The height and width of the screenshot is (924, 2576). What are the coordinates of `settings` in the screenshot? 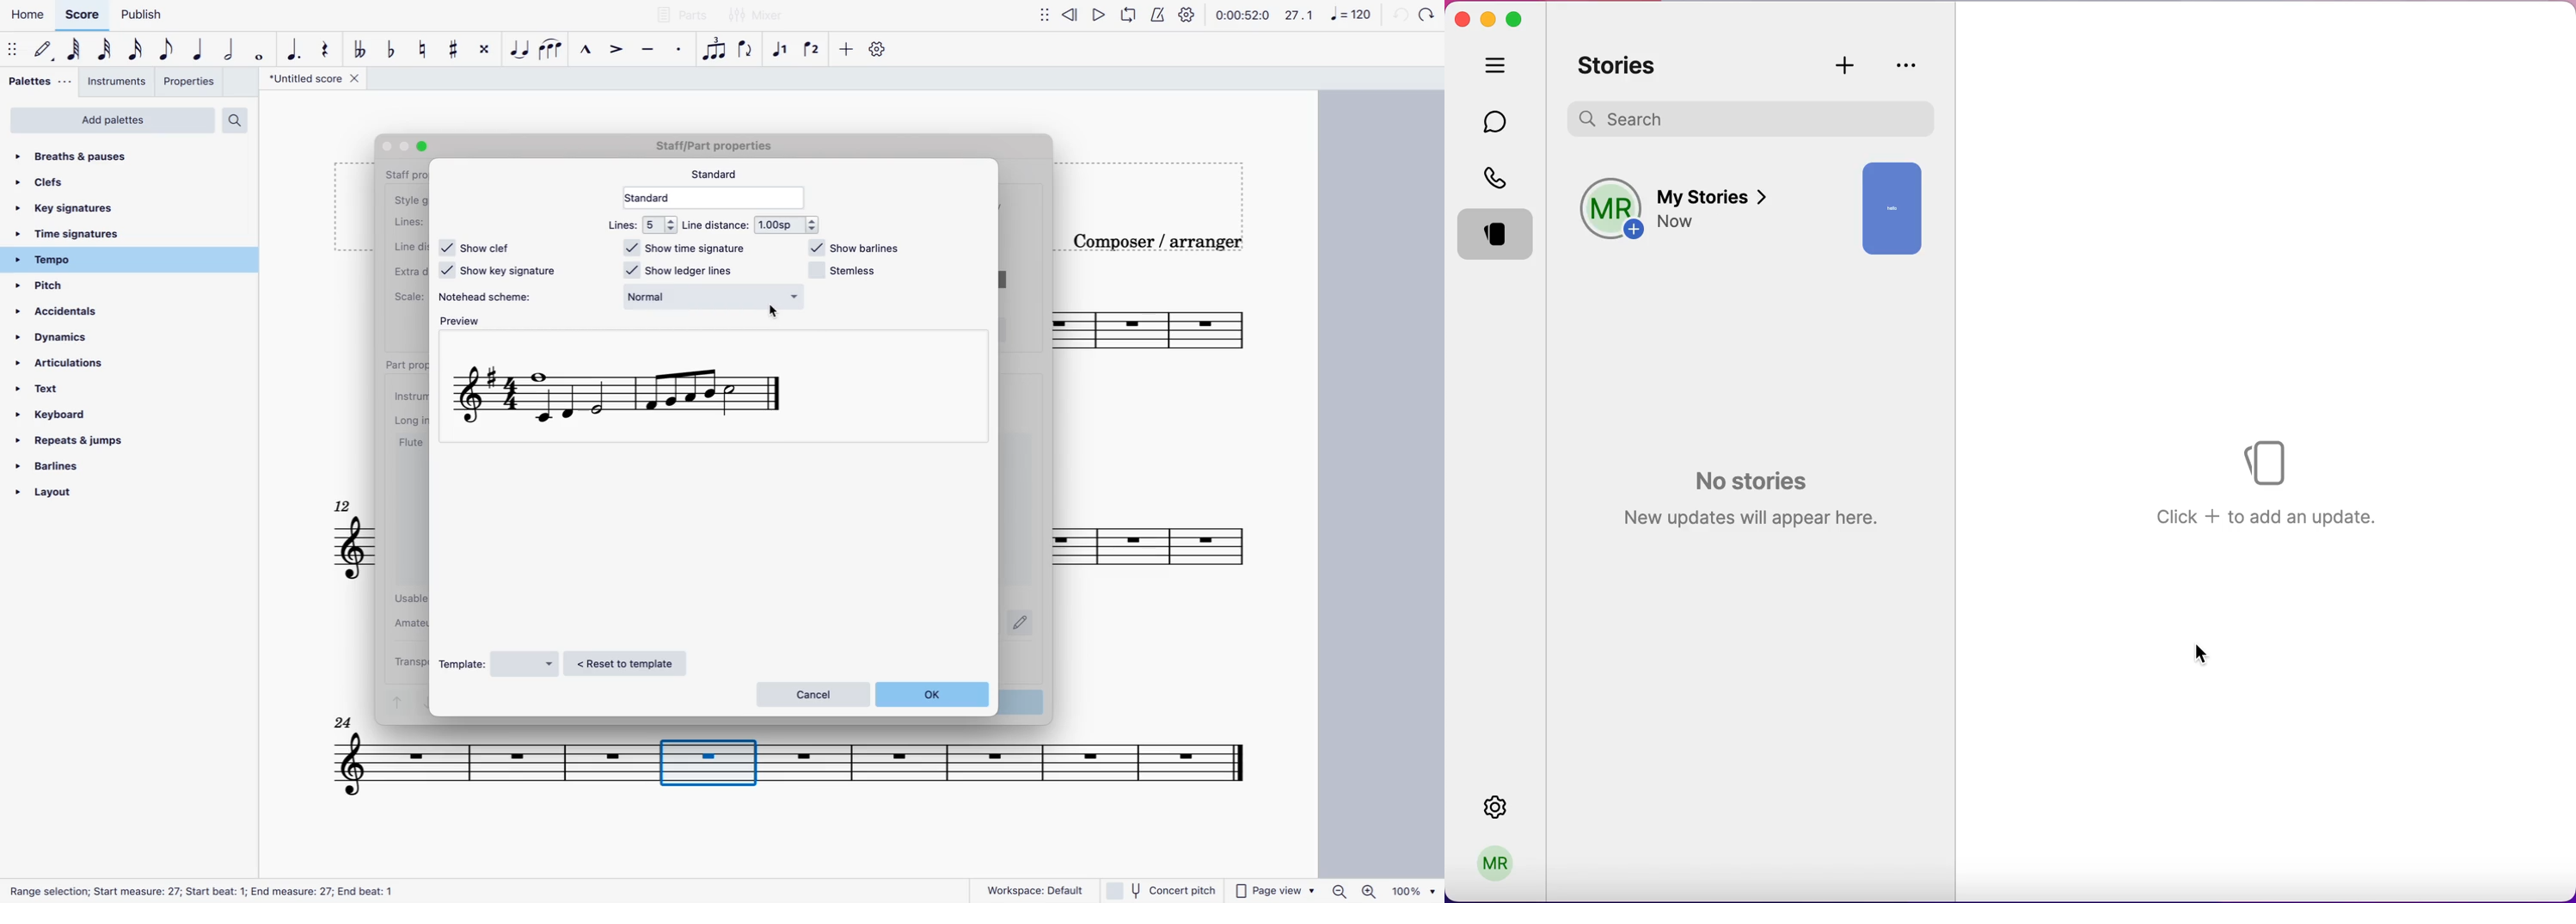 It's located at (1188, 16).